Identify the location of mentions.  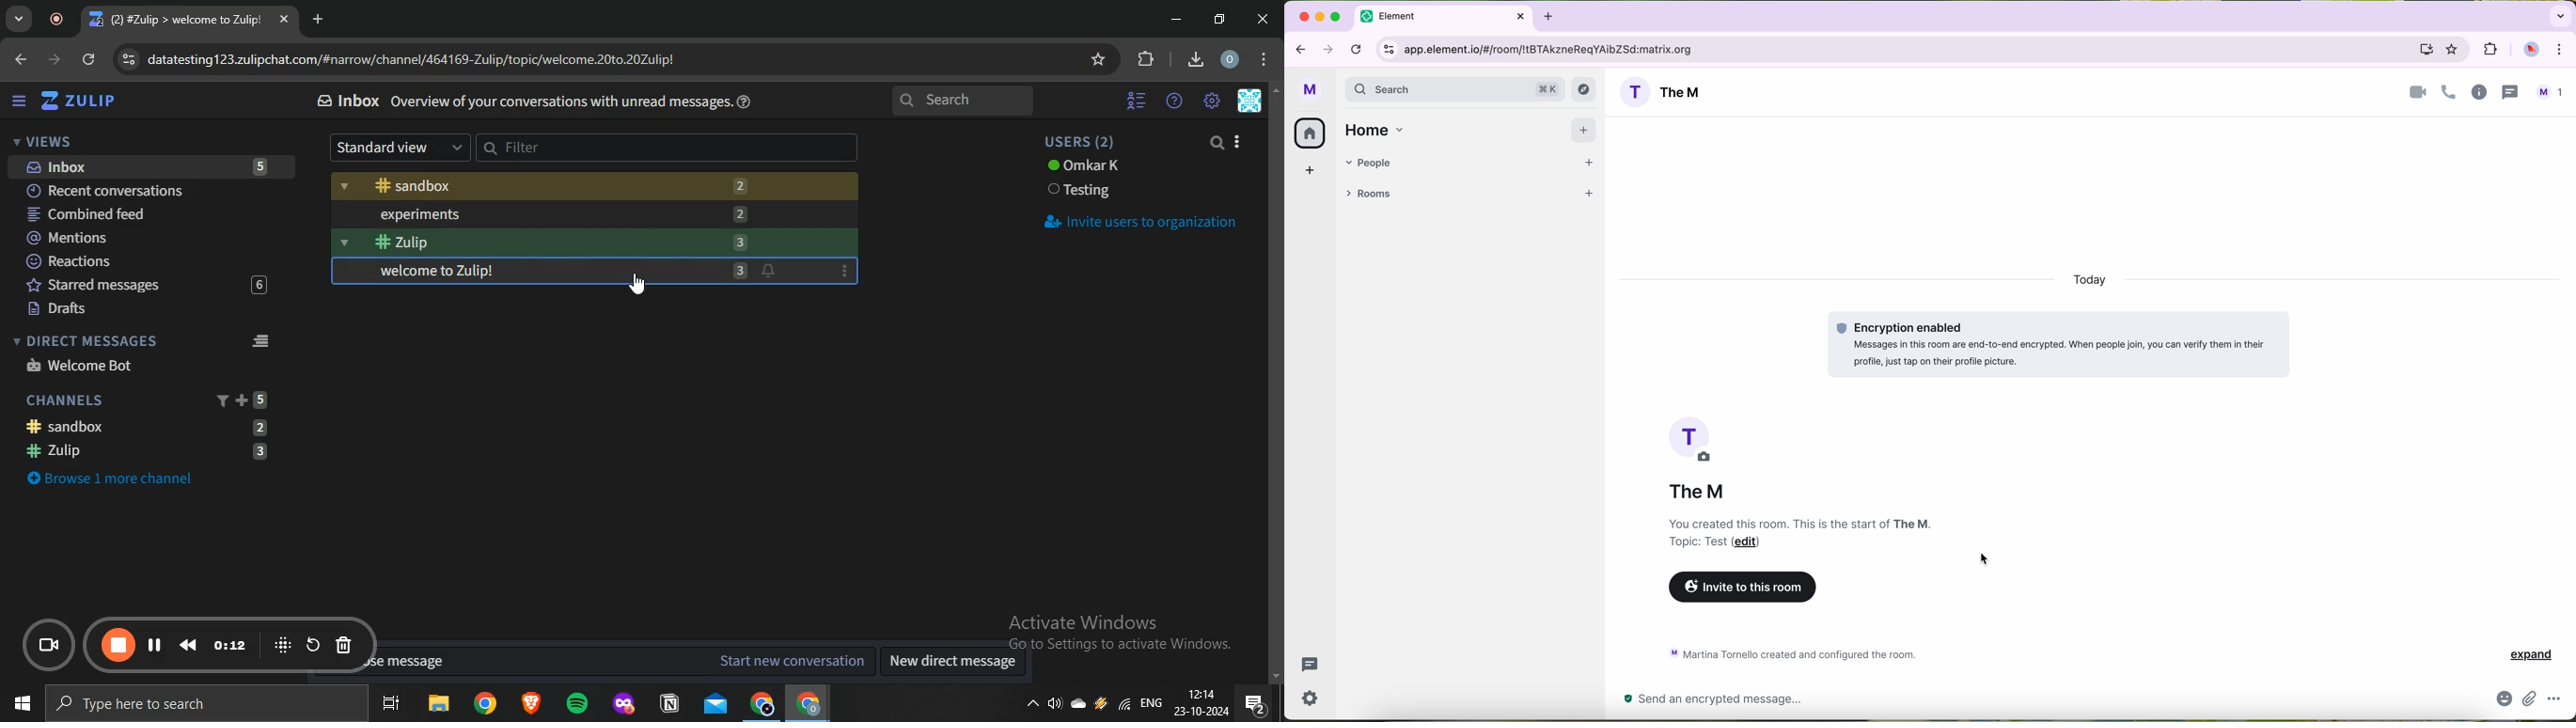
(146, 239).